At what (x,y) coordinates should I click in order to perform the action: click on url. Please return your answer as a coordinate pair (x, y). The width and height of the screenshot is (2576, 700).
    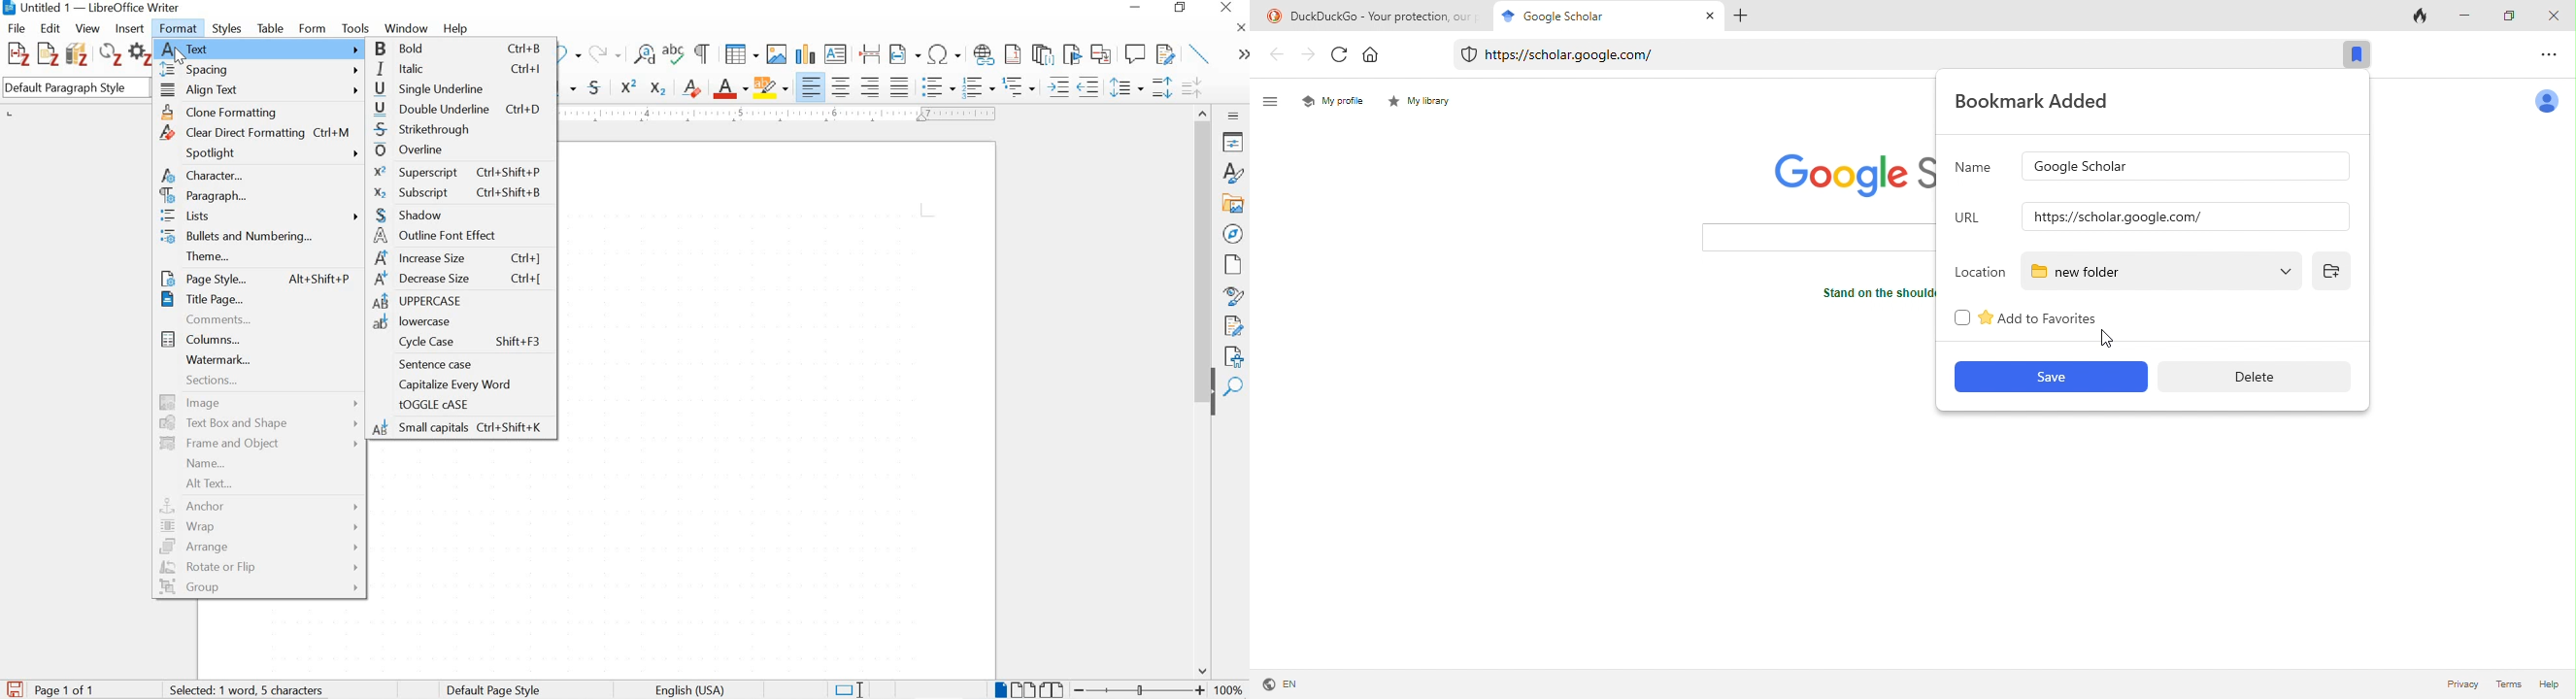
    Looking at the image, I should click on (1970, 220).